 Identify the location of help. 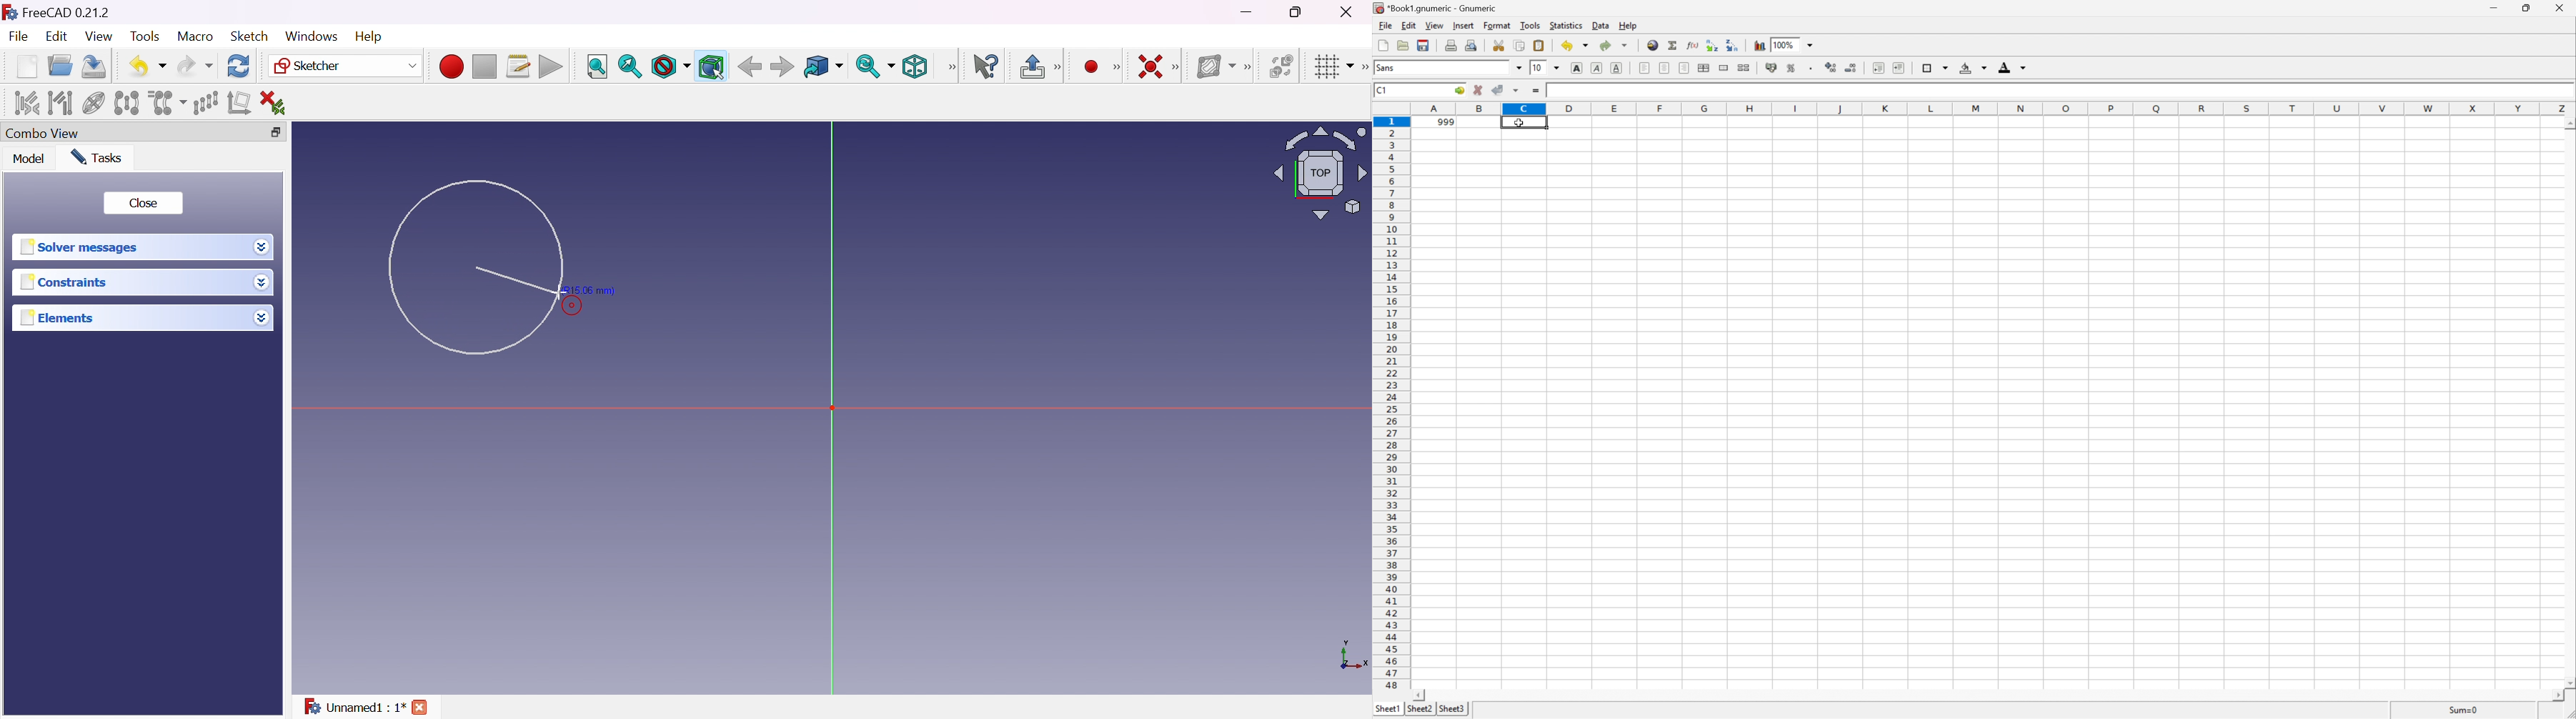
(1629, 27).